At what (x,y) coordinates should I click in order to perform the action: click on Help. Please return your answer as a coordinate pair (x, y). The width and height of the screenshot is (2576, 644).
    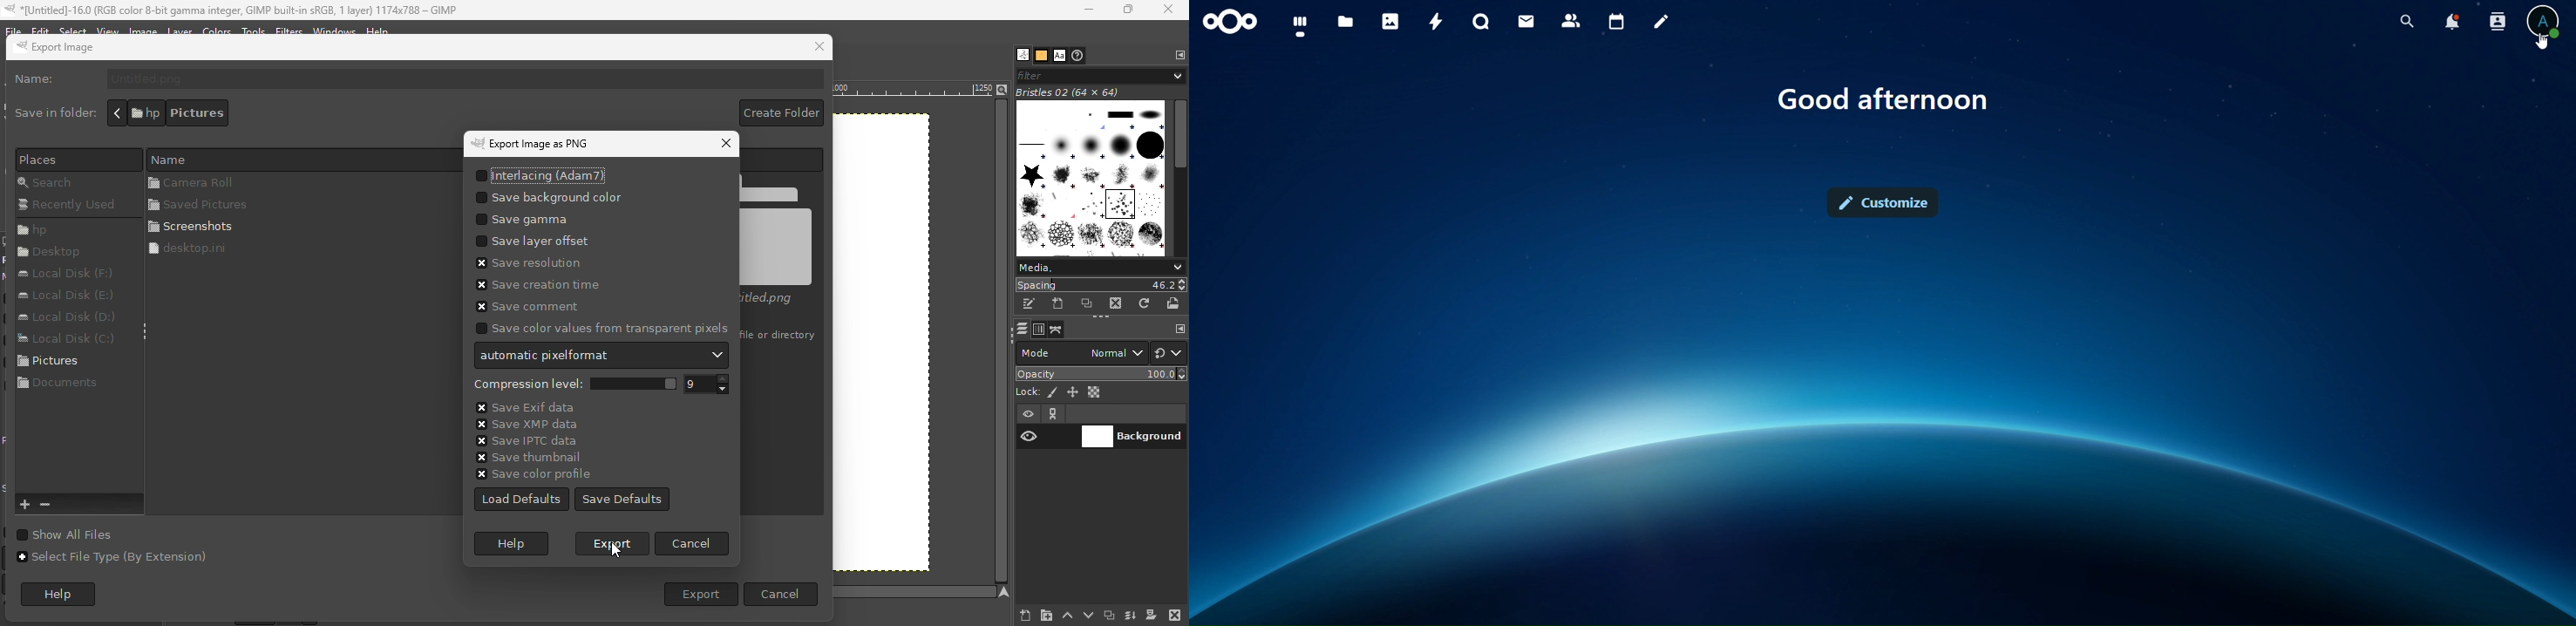
    Looking at the image, I should click on (65, 595).